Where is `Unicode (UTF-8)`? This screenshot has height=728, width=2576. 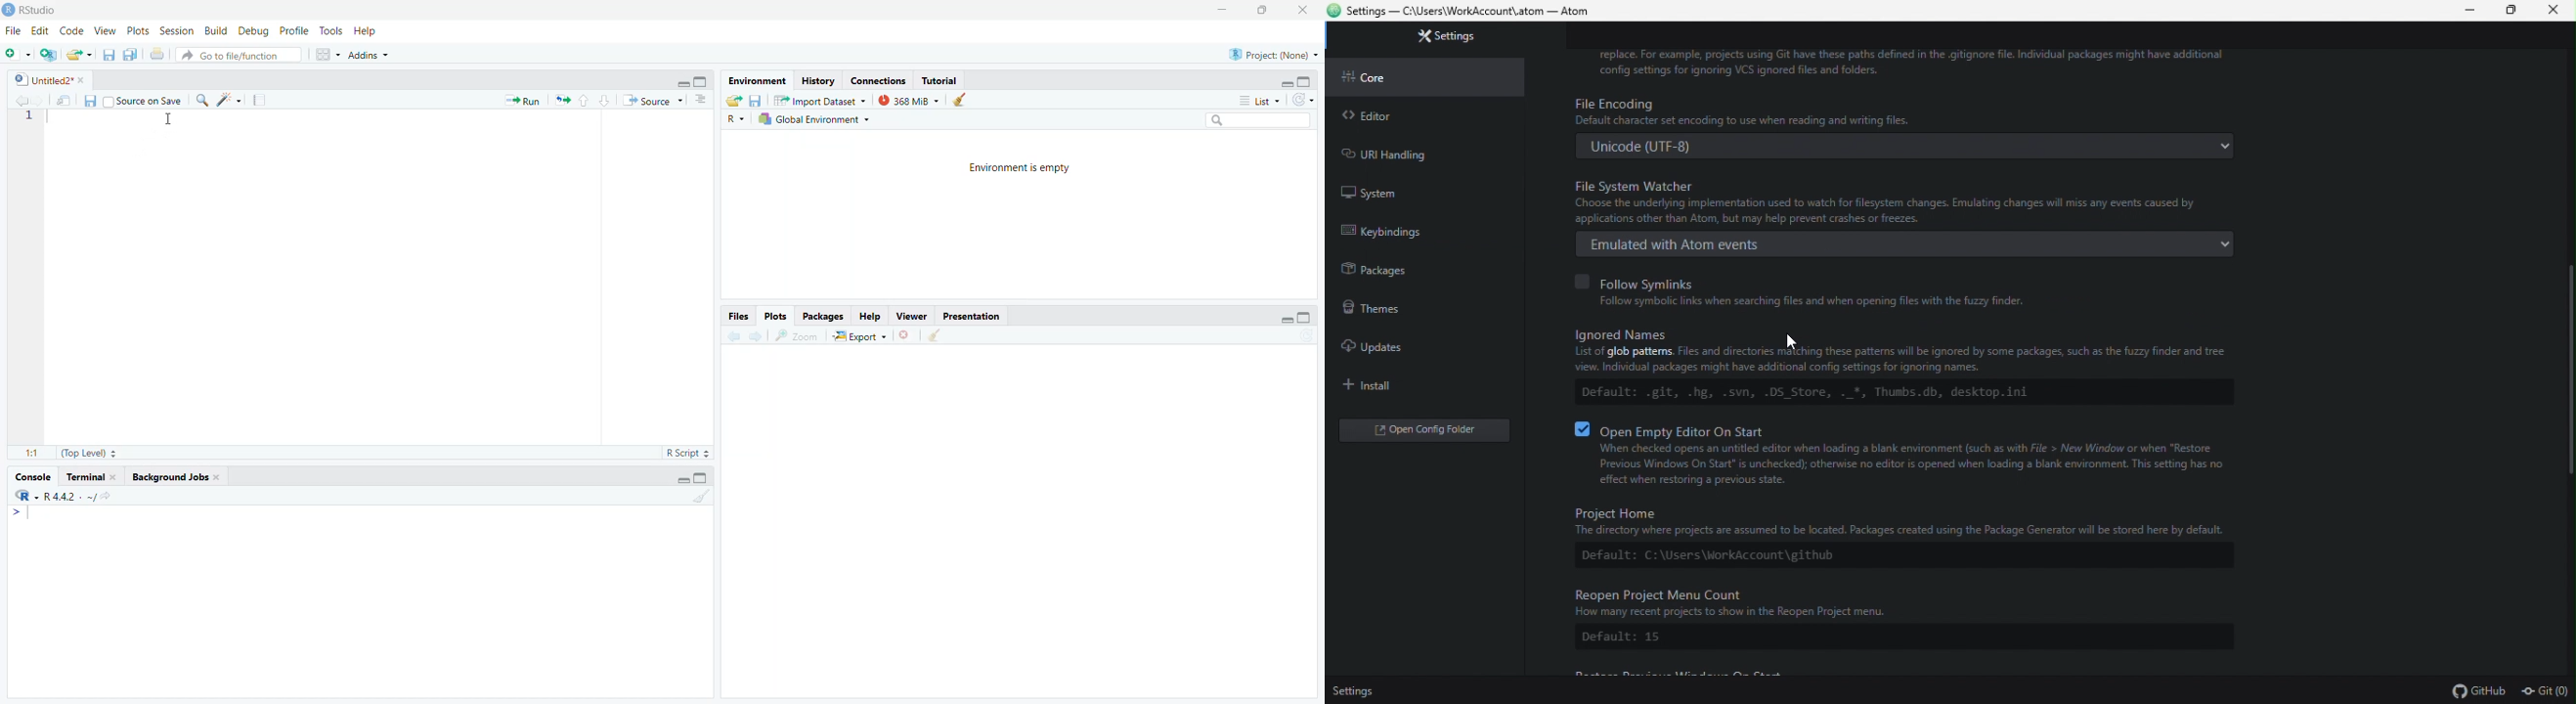
Unicode (UTF-8) is located at coordinates (1906, 147).